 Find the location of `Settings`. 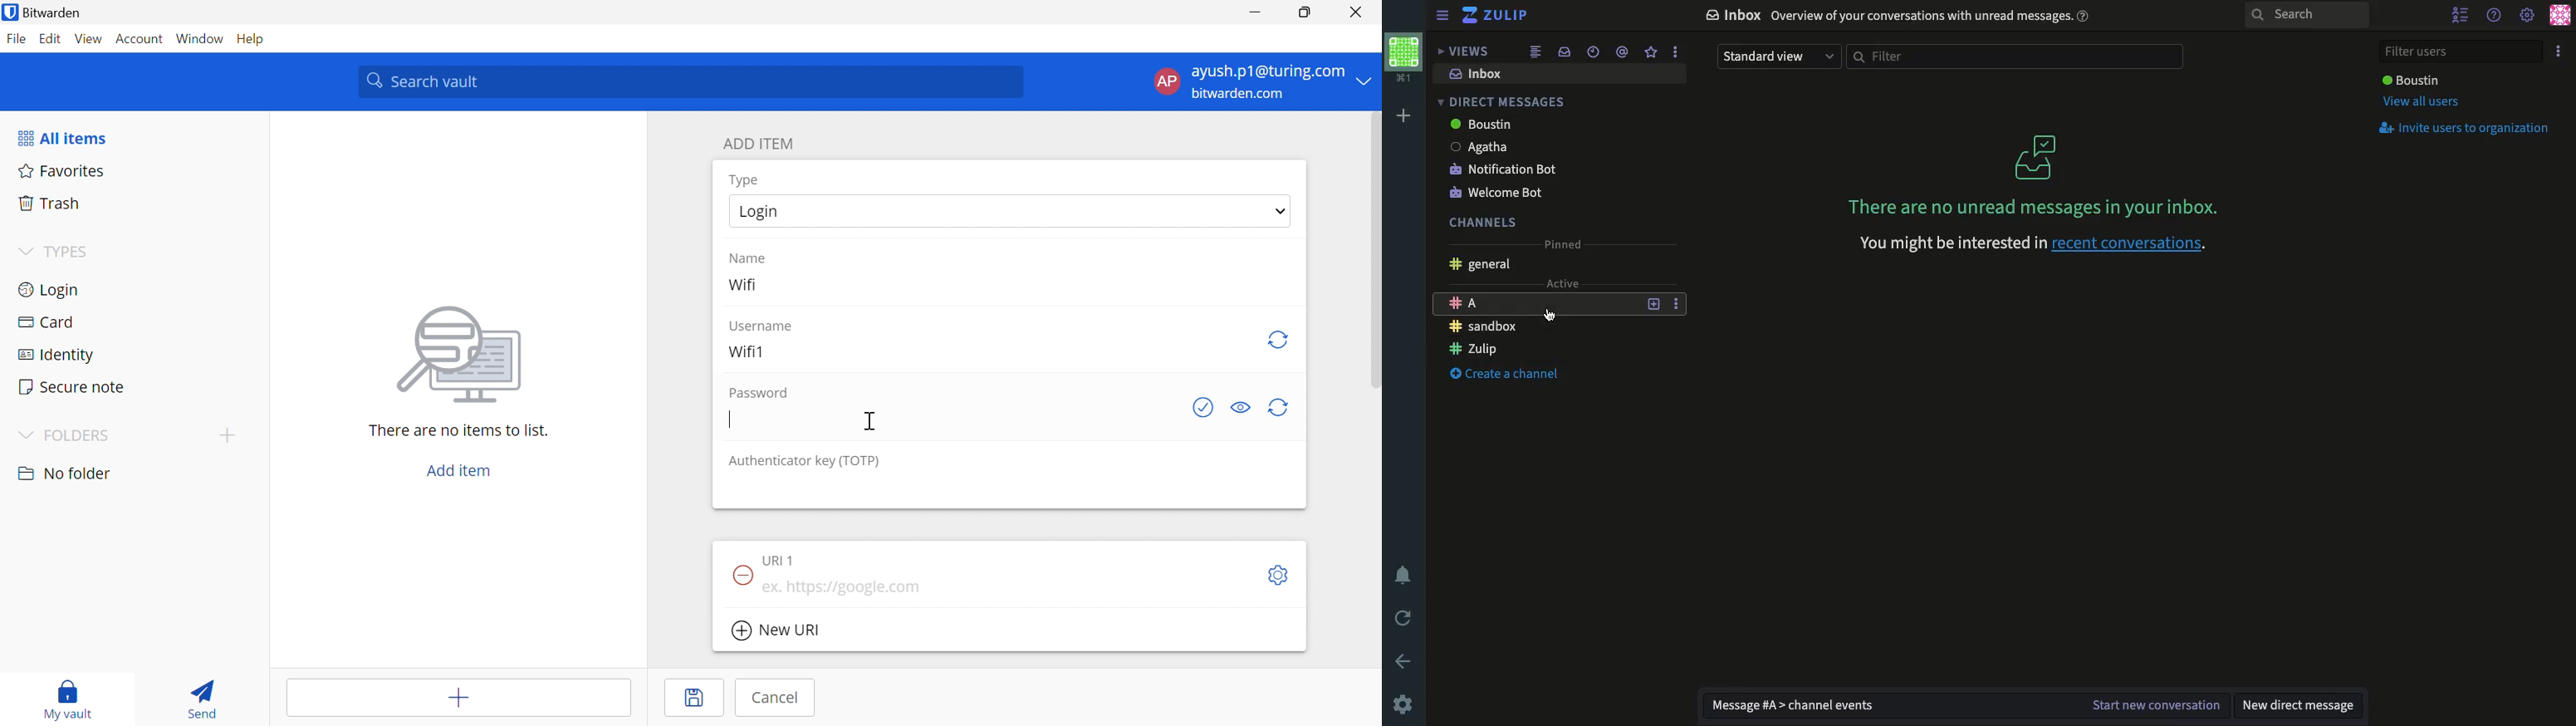

Settings is located at coordinates (2528, 13).